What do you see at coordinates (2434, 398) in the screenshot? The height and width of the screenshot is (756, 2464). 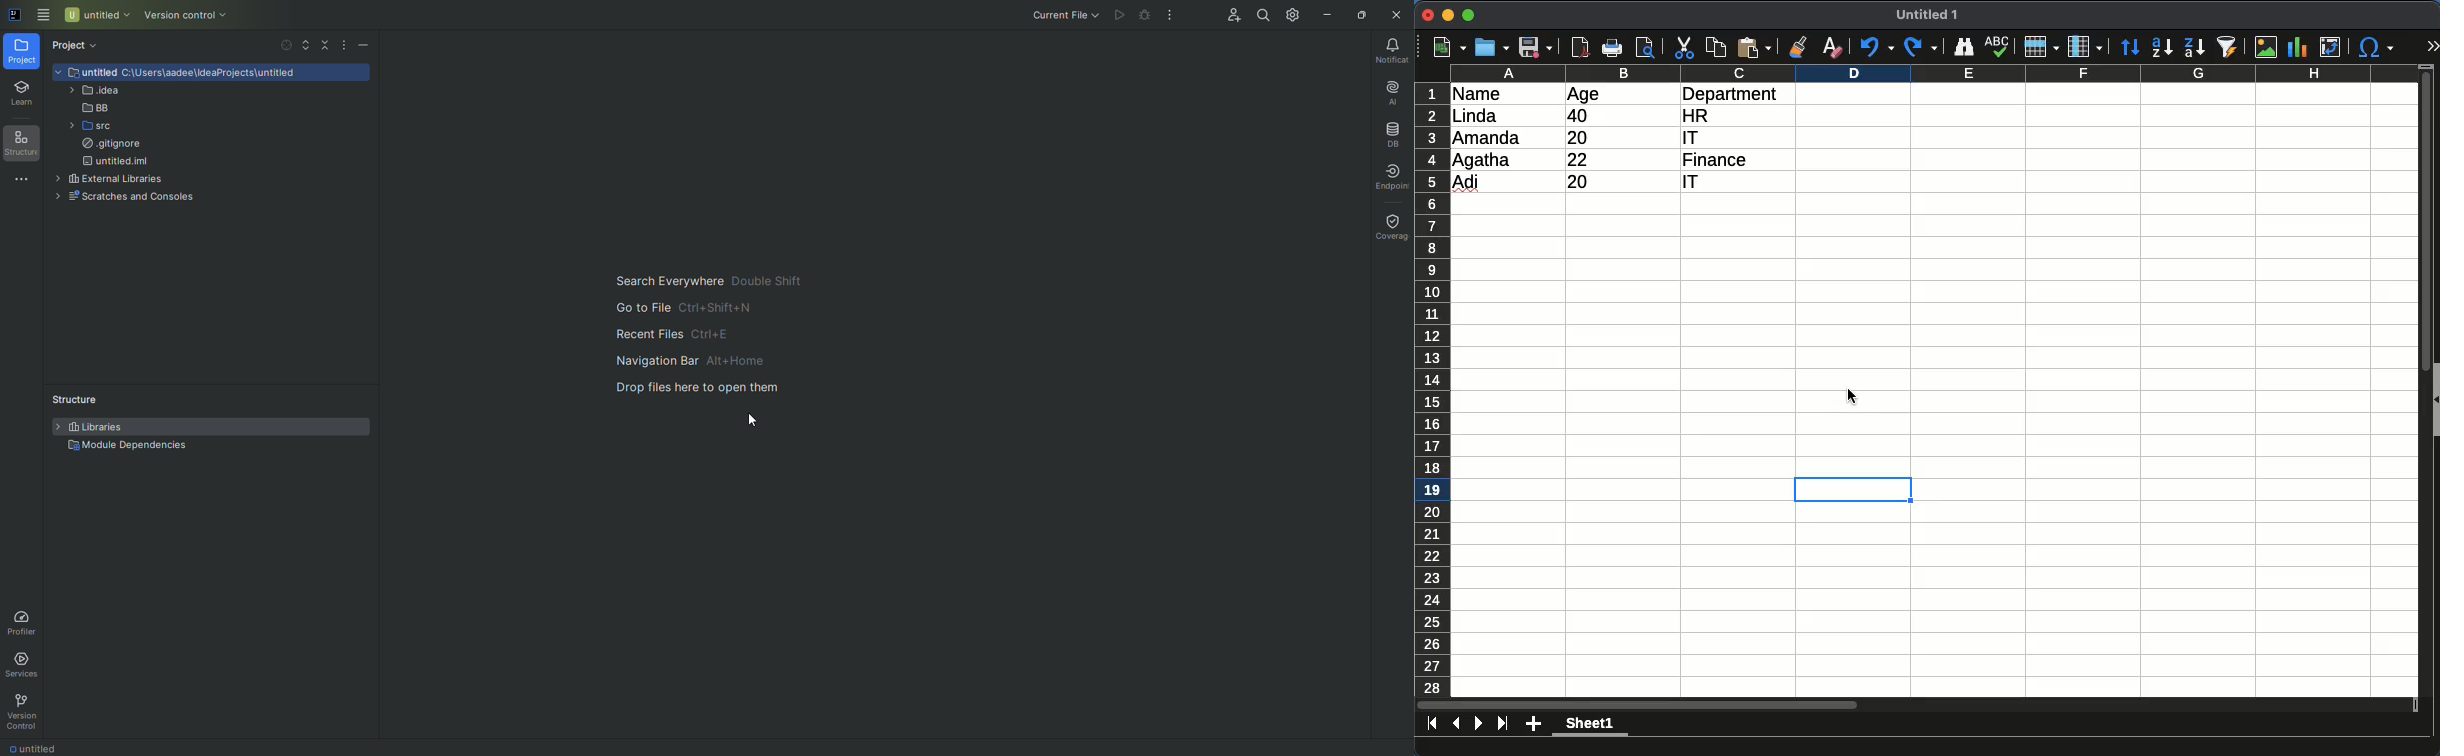 I see `collapse` at bounding box center [2434, 398].